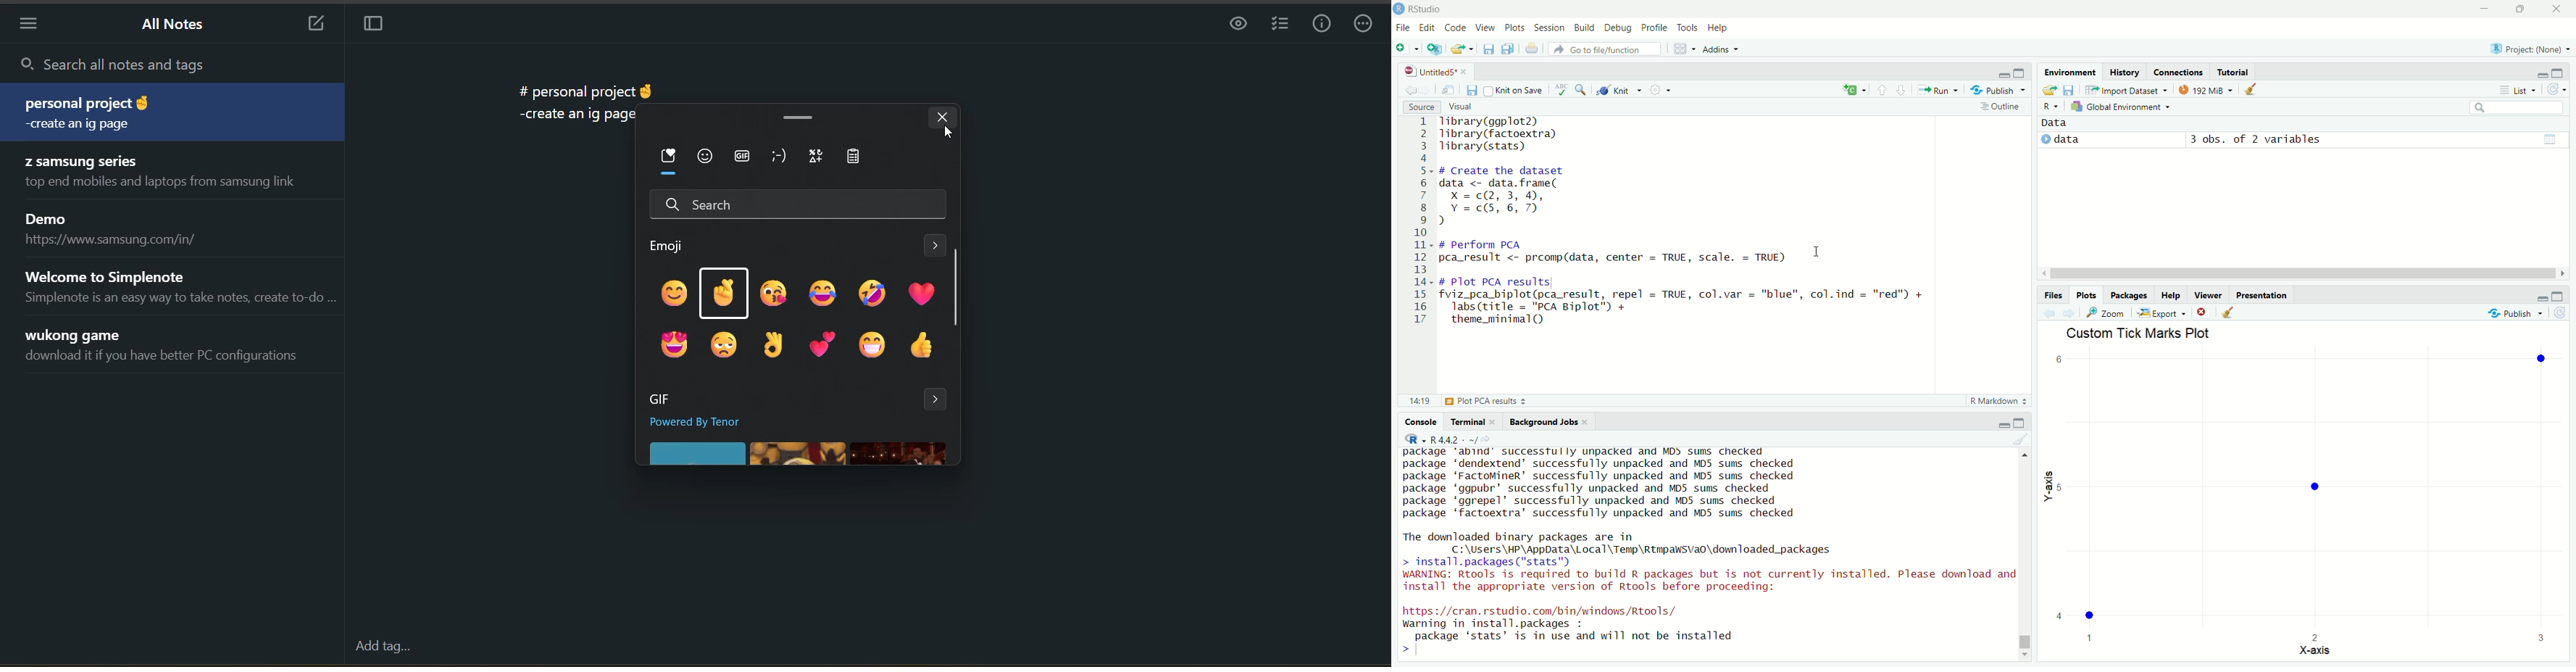 This screenshot has height=672, width=2576. Describe the element at coordinates (1618, 91) in the screenshot. I see `knit` at that location.